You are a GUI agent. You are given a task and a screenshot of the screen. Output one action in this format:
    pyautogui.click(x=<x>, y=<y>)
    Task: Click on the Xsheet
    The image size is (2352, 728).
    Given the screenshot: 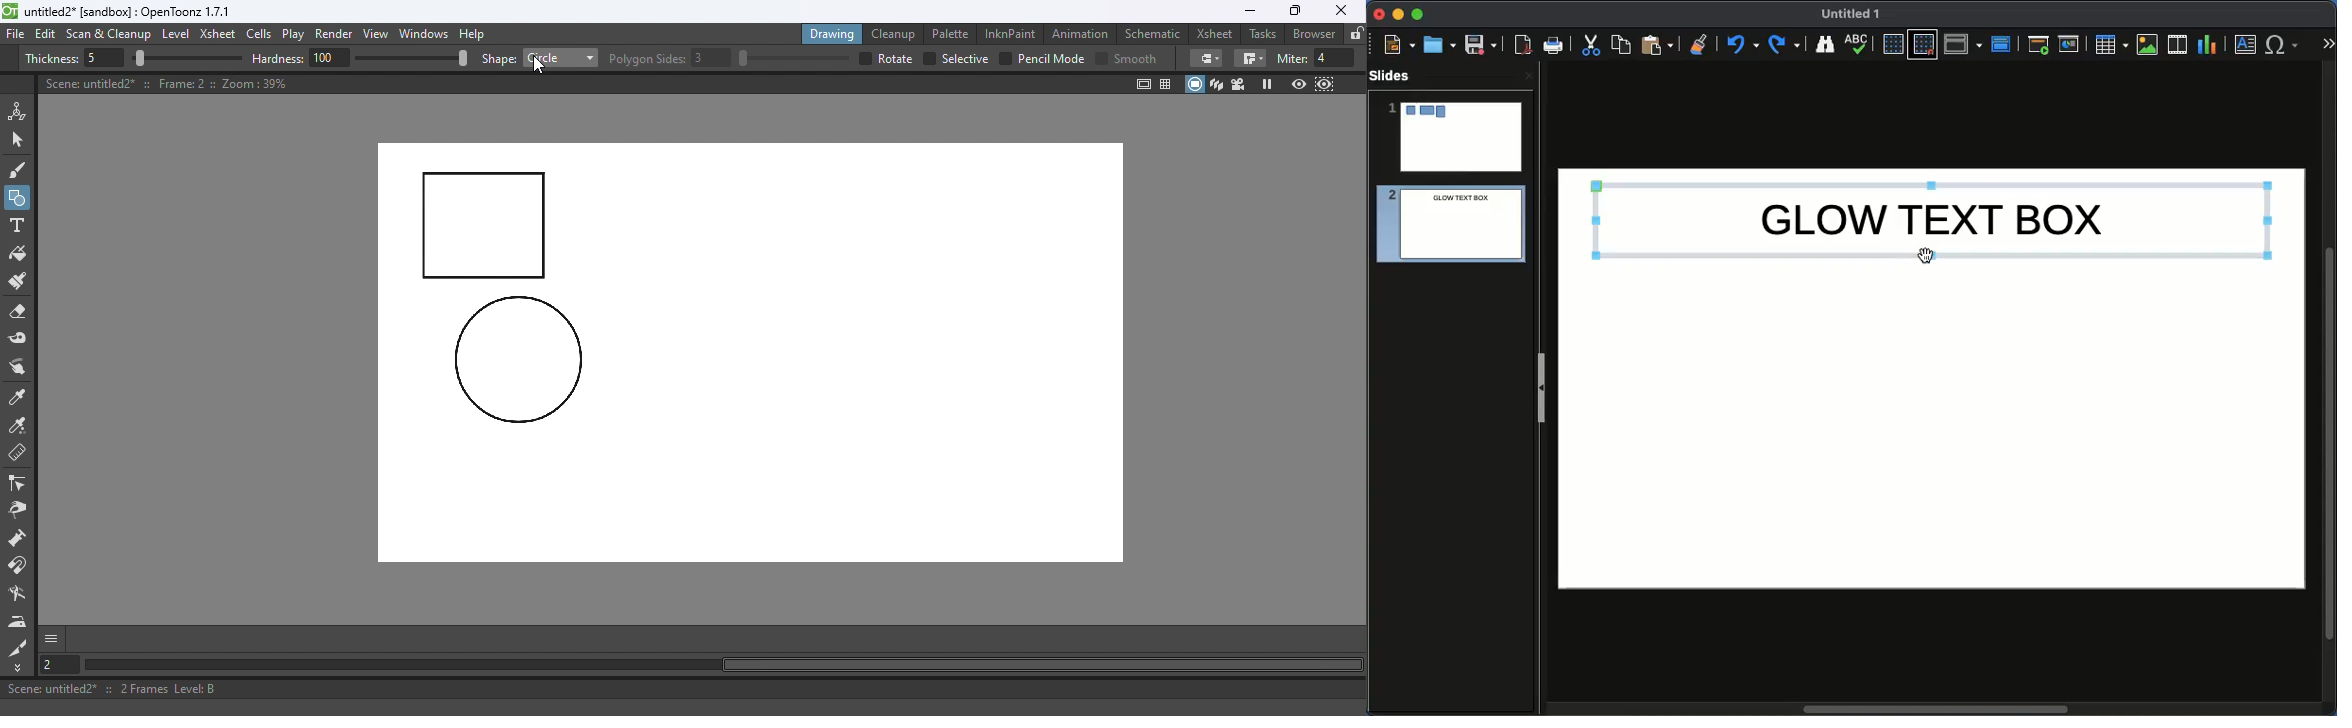 What is the action you would take?
    pyautogui.click(x=1217, y=33)
    